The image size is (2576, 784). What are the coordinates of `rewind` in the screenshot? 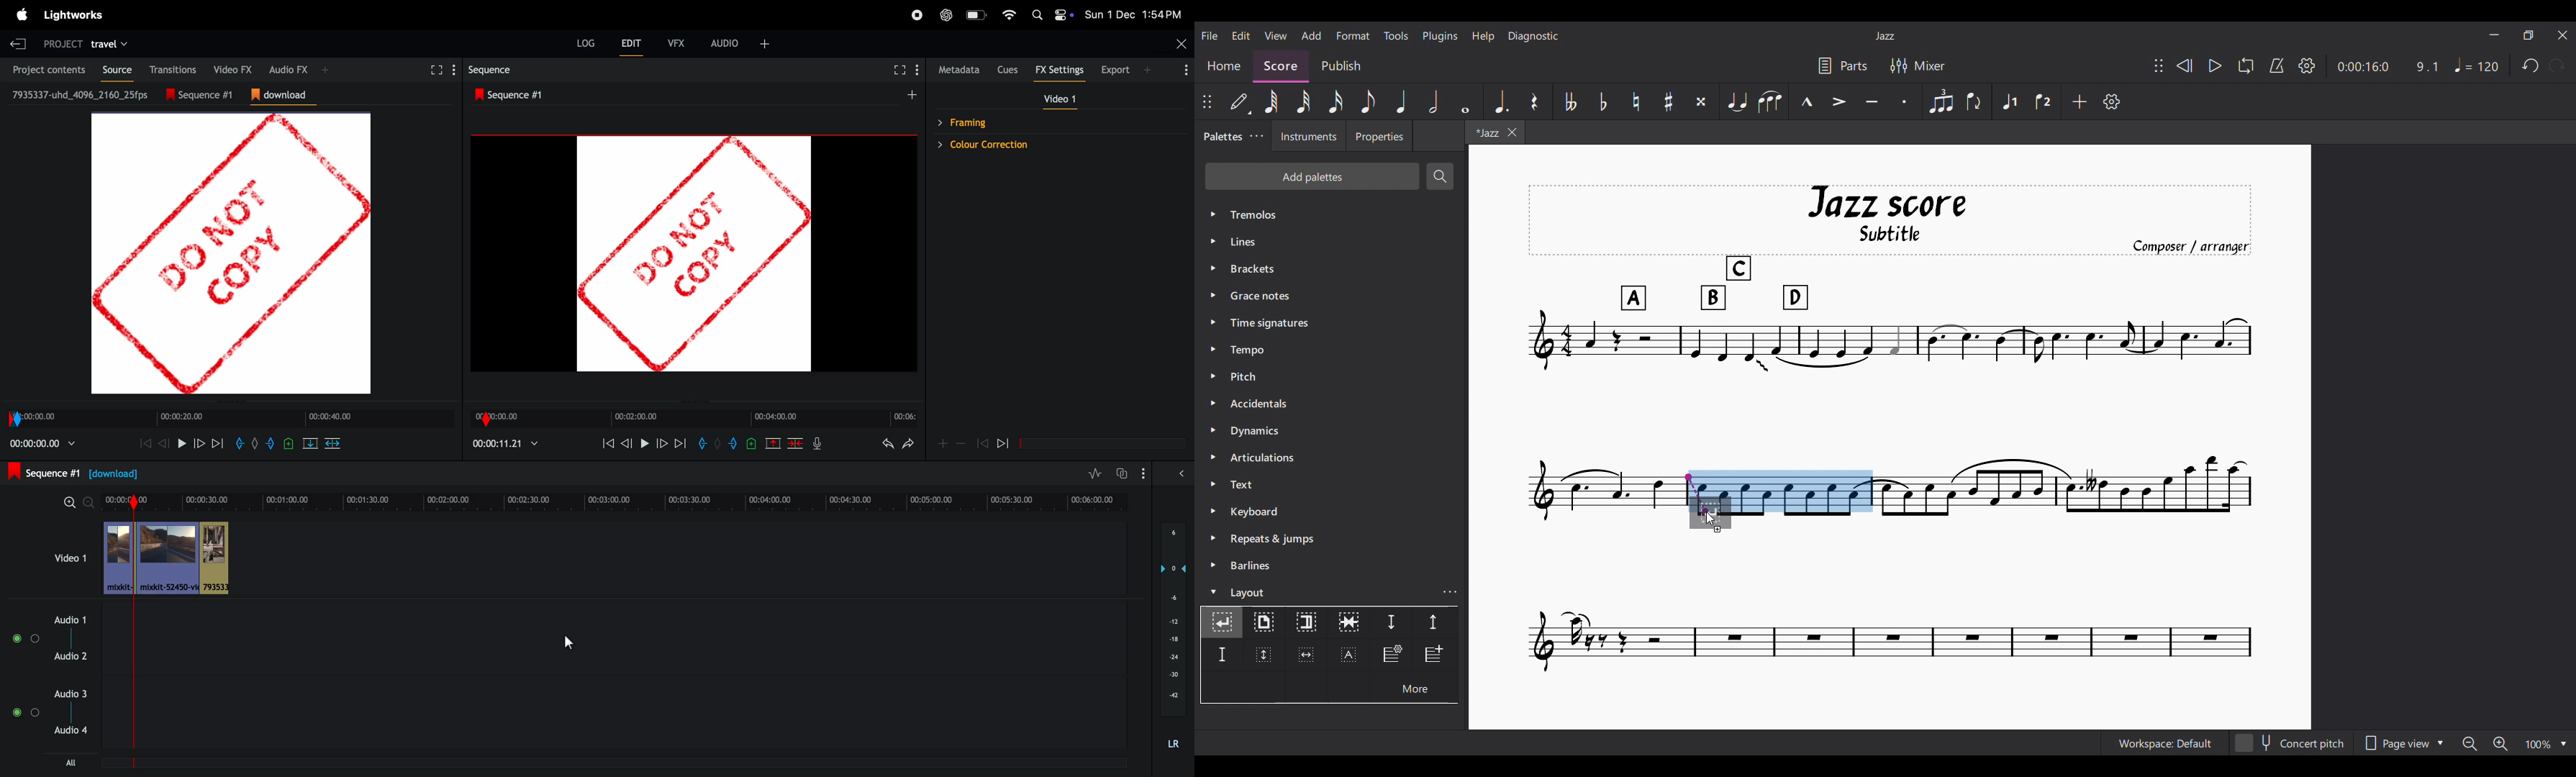 It's located at (795, 443).